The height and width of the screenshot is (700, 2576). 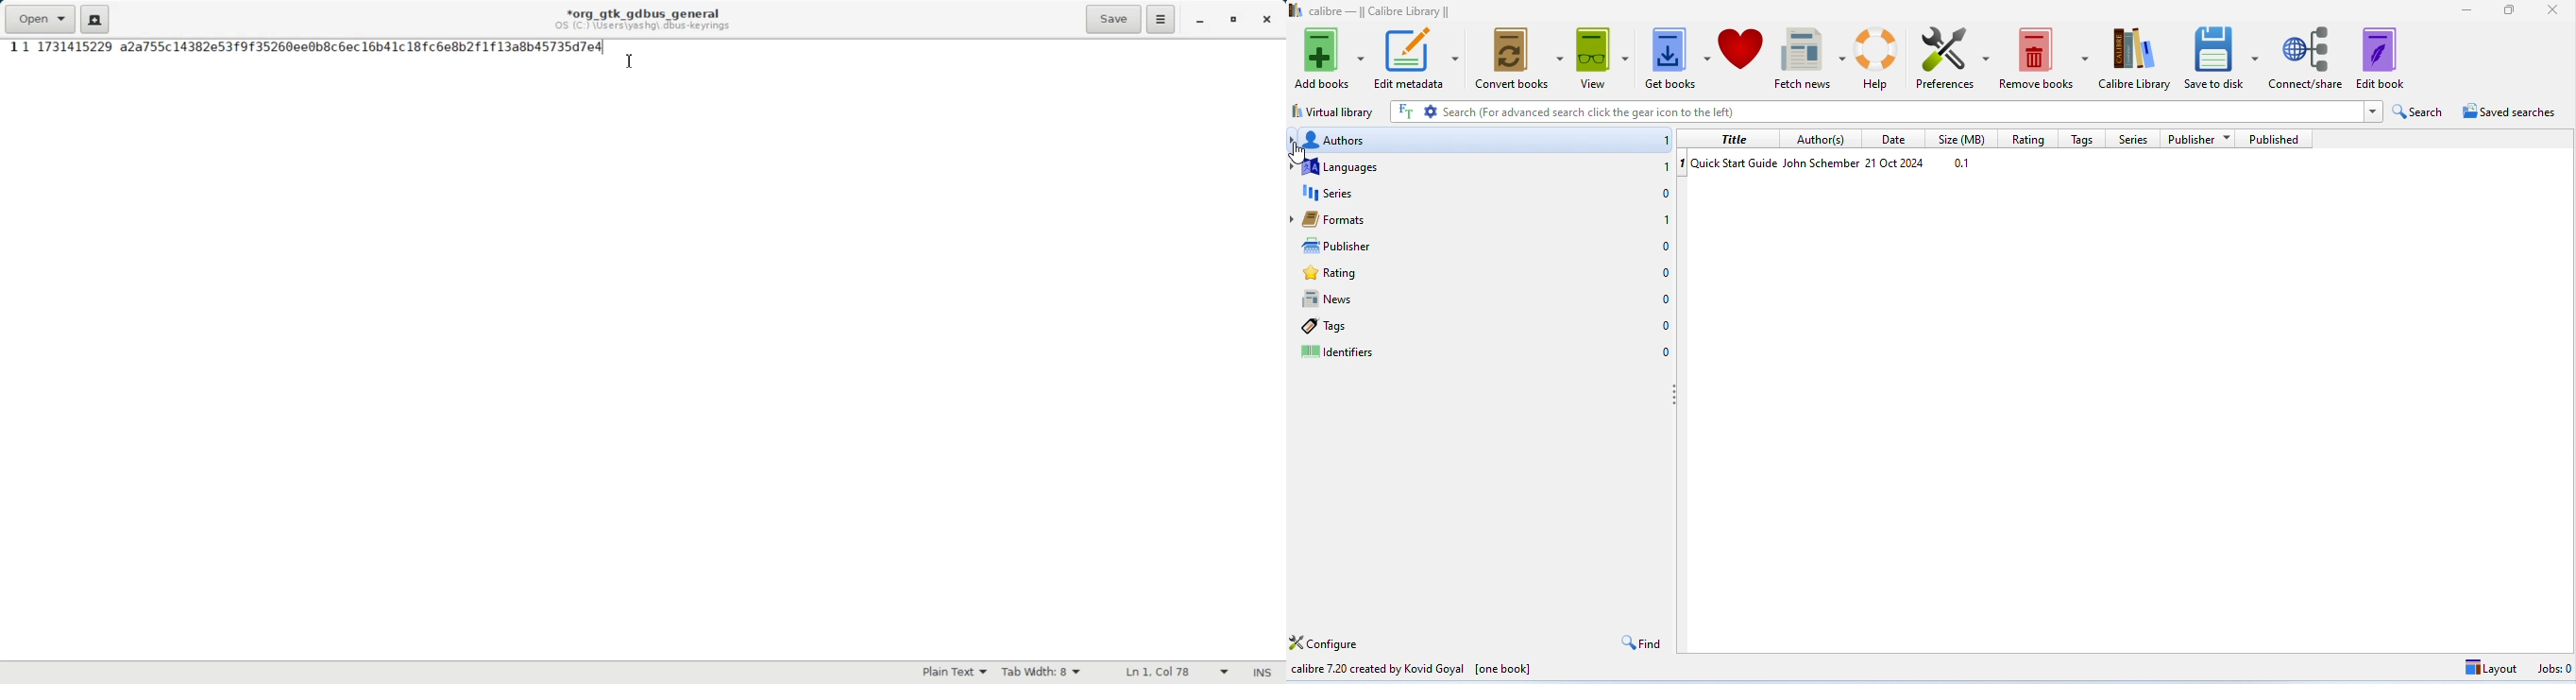 What do you see at coordinates (1486, 142) in the screenshot?
I see `authors` at bounding box center [1486, 142].